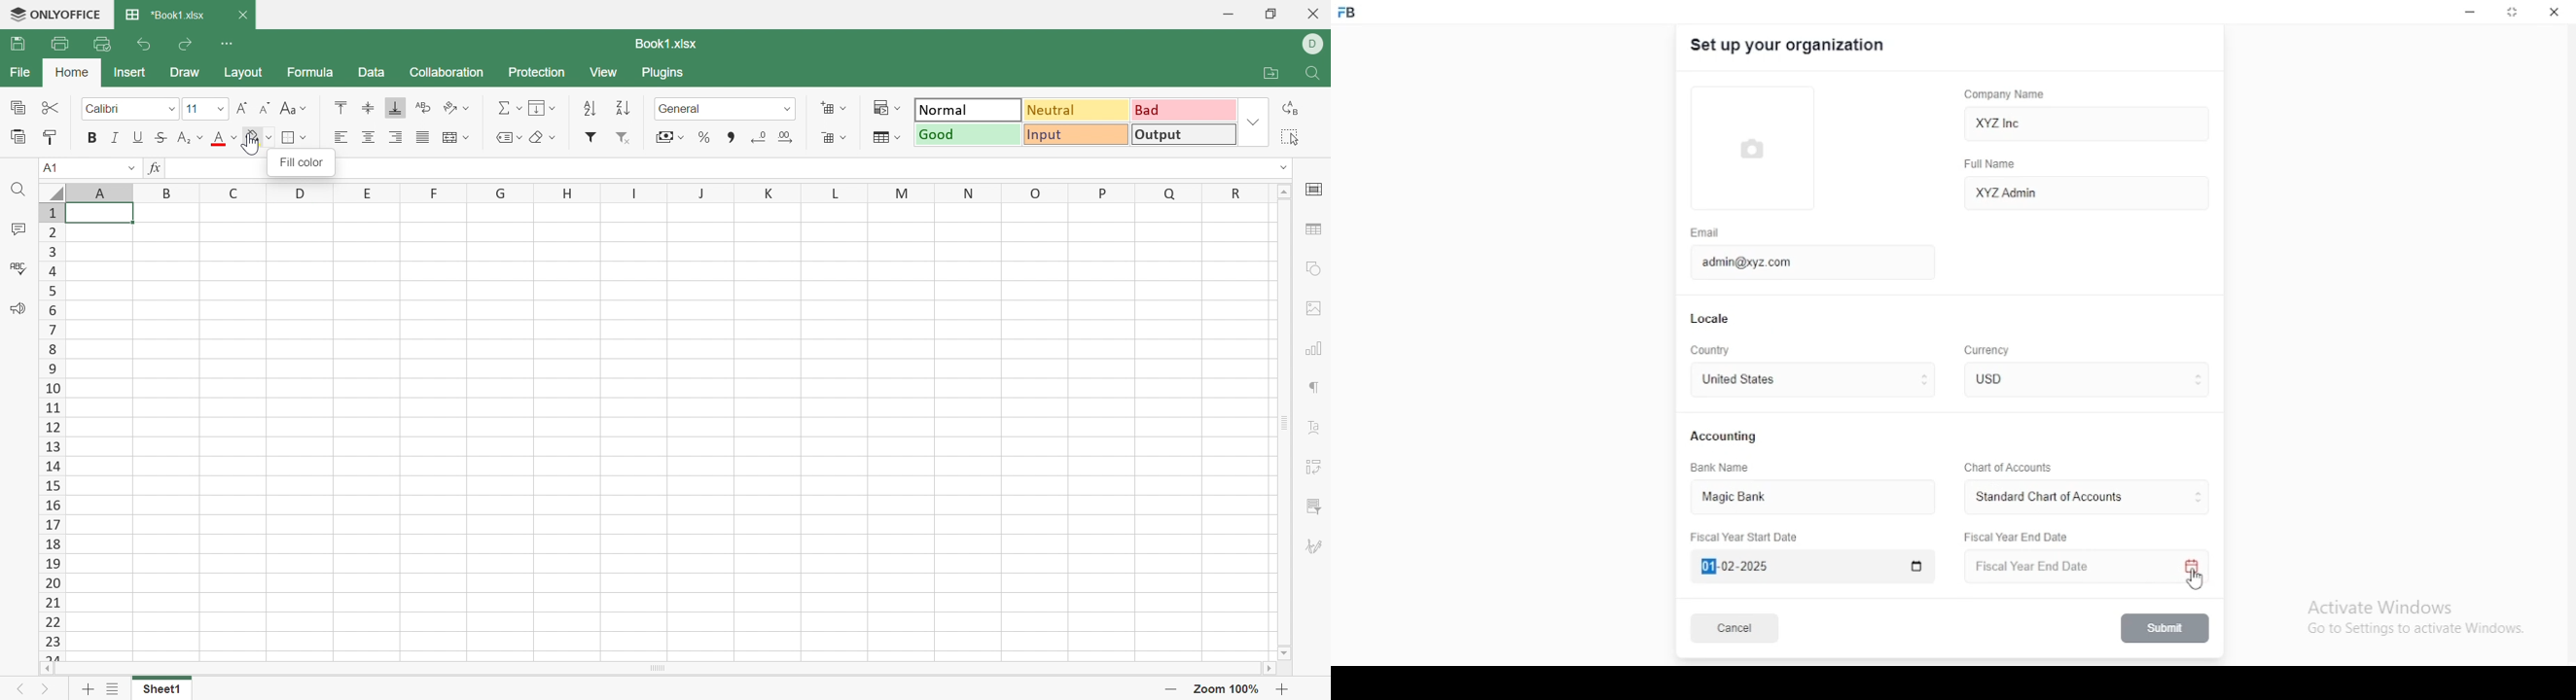 Image resolution: width=2576 pixels, height=700 pixels. I want to click on Protection, so click(538, 72).